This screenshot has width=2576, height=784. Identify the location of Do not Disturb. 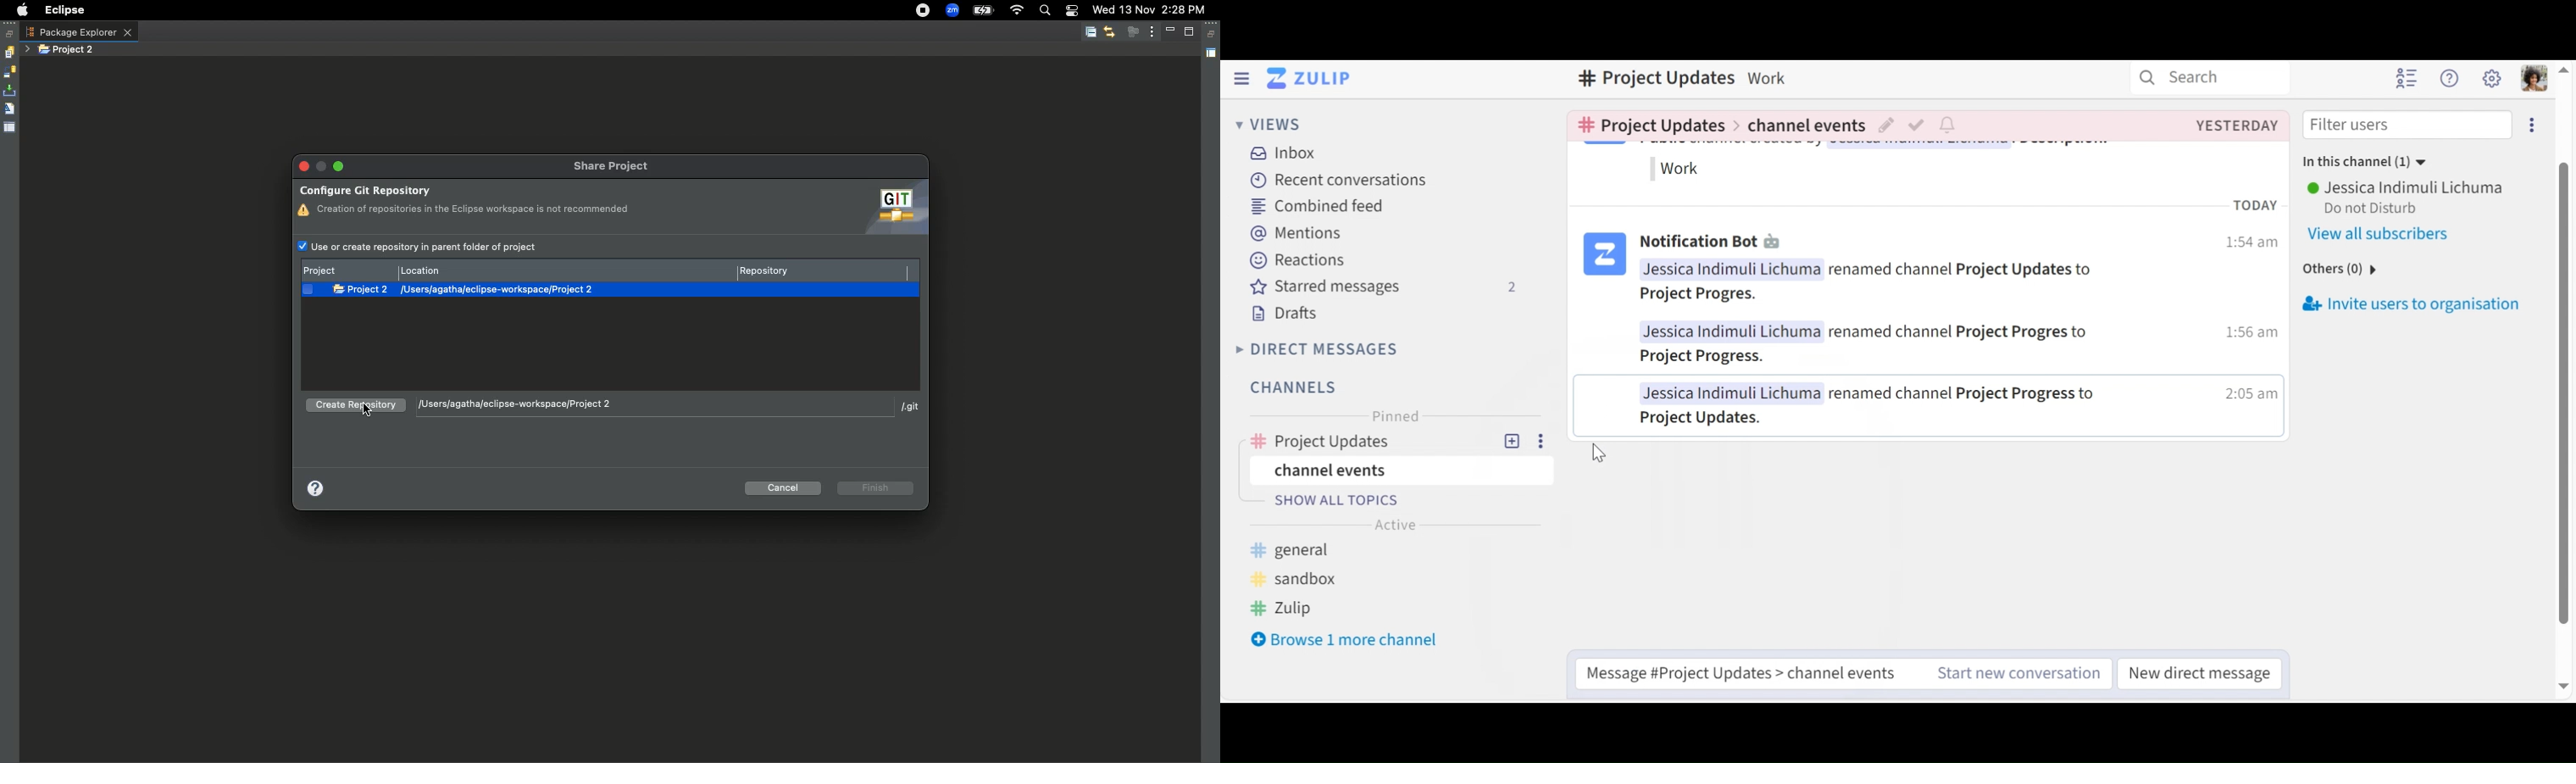
(2379, 208).